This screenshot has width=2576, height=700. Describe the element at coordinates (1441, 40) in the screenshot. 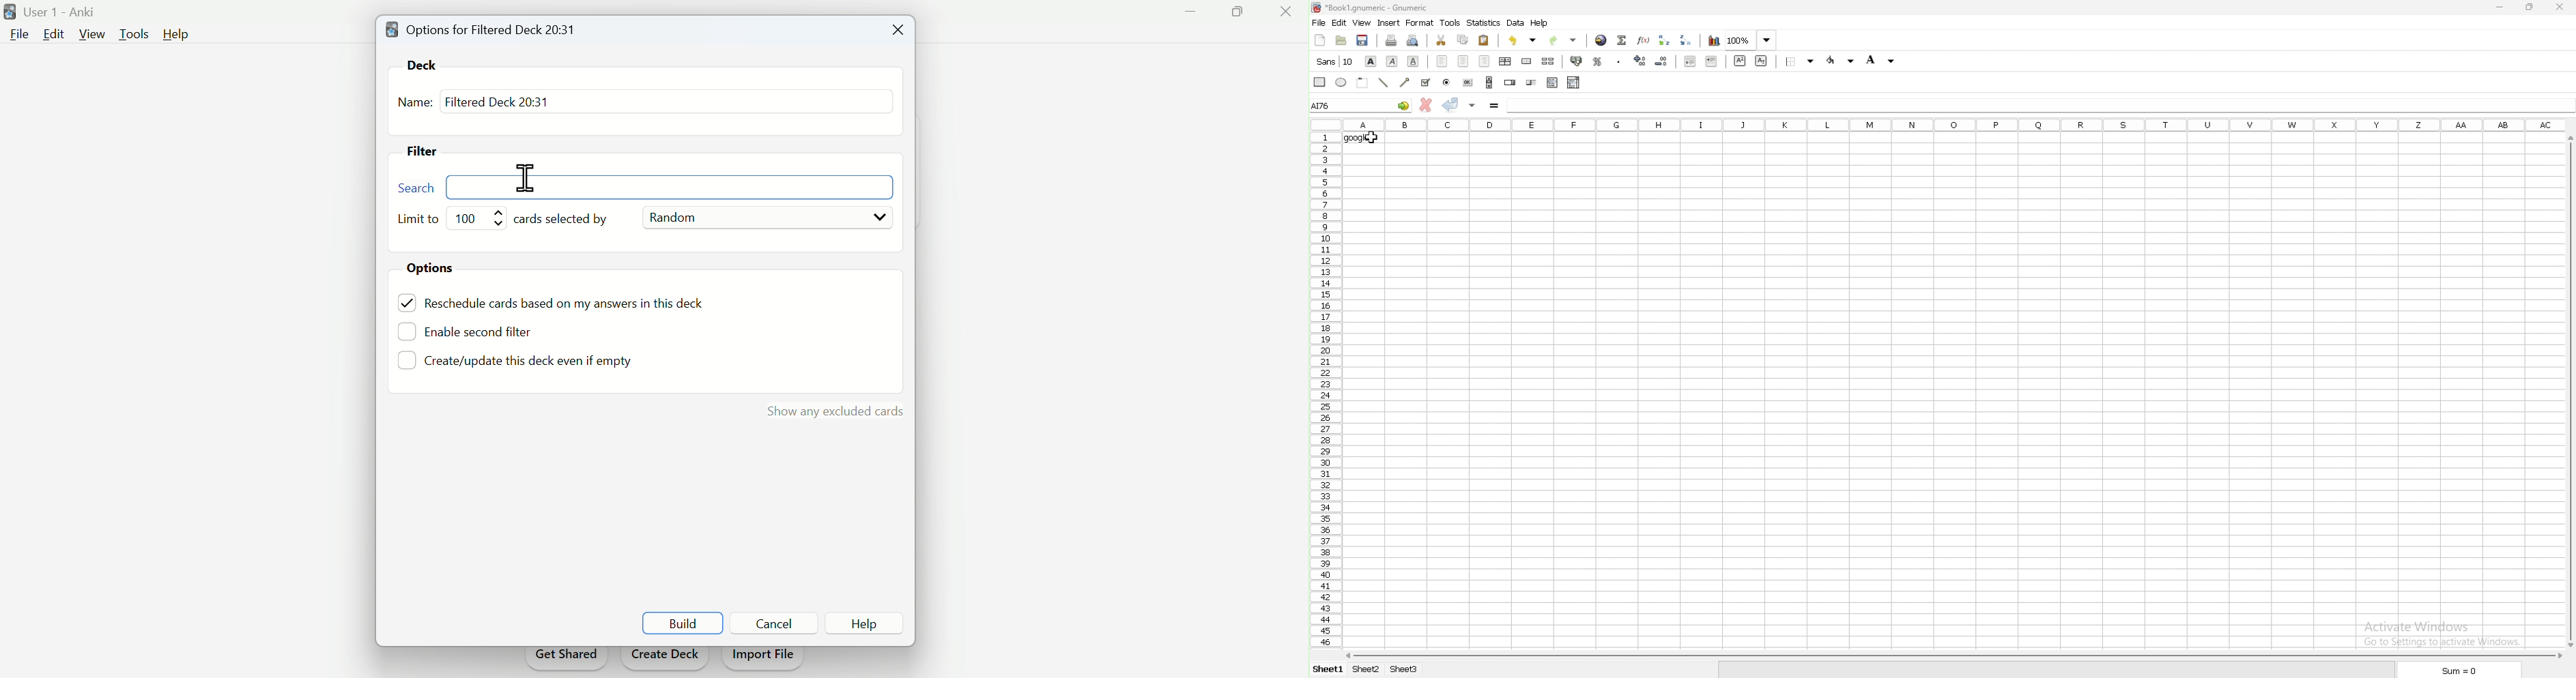

I see `cut` at that location.